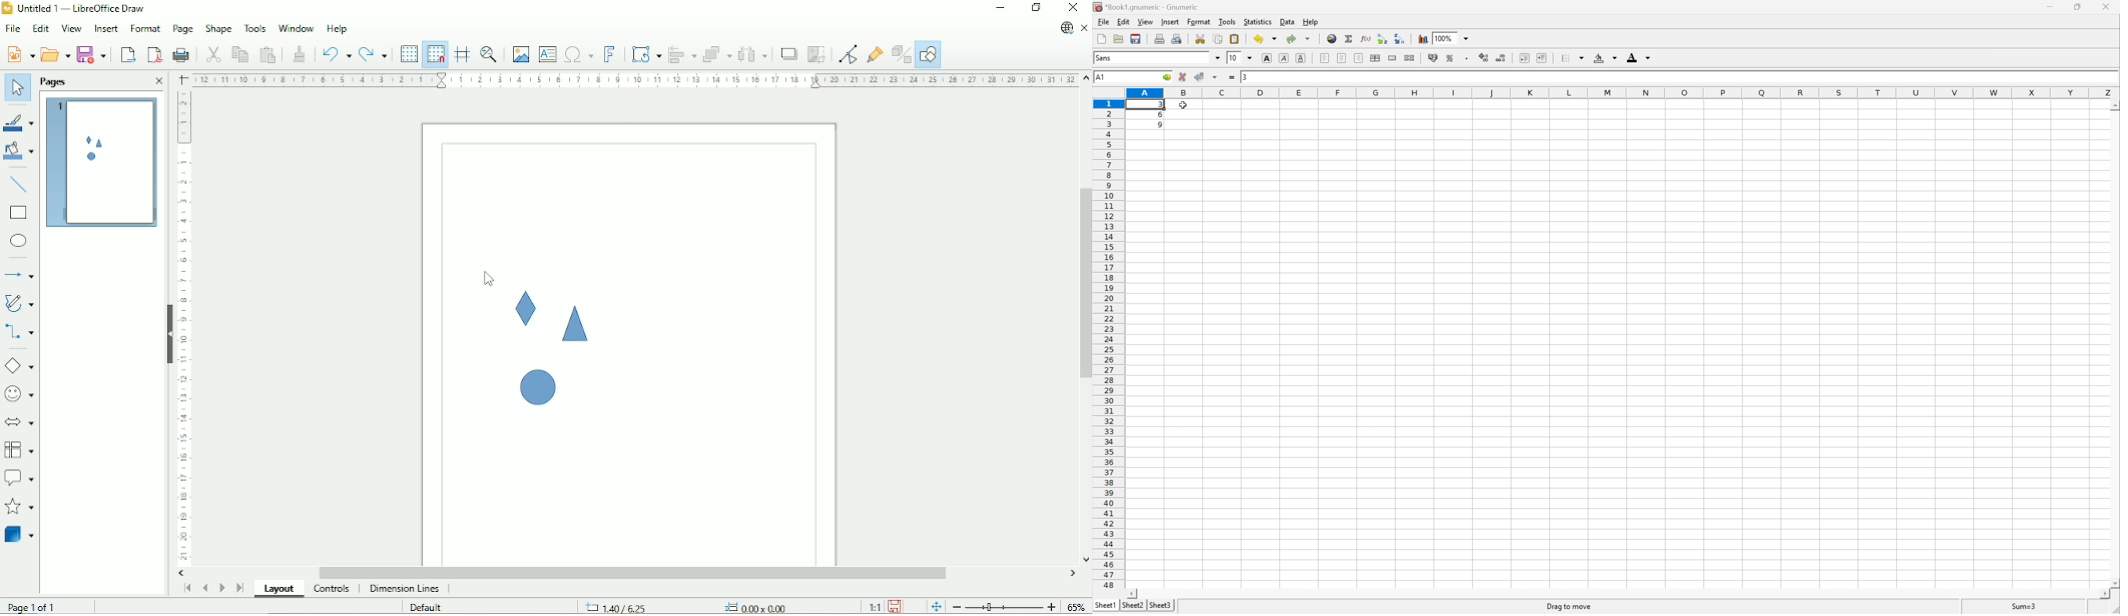  Describe the element at coordinates (1501, 57) in the screenshot. I see `Decrease the number of decimals displayed` at that location.